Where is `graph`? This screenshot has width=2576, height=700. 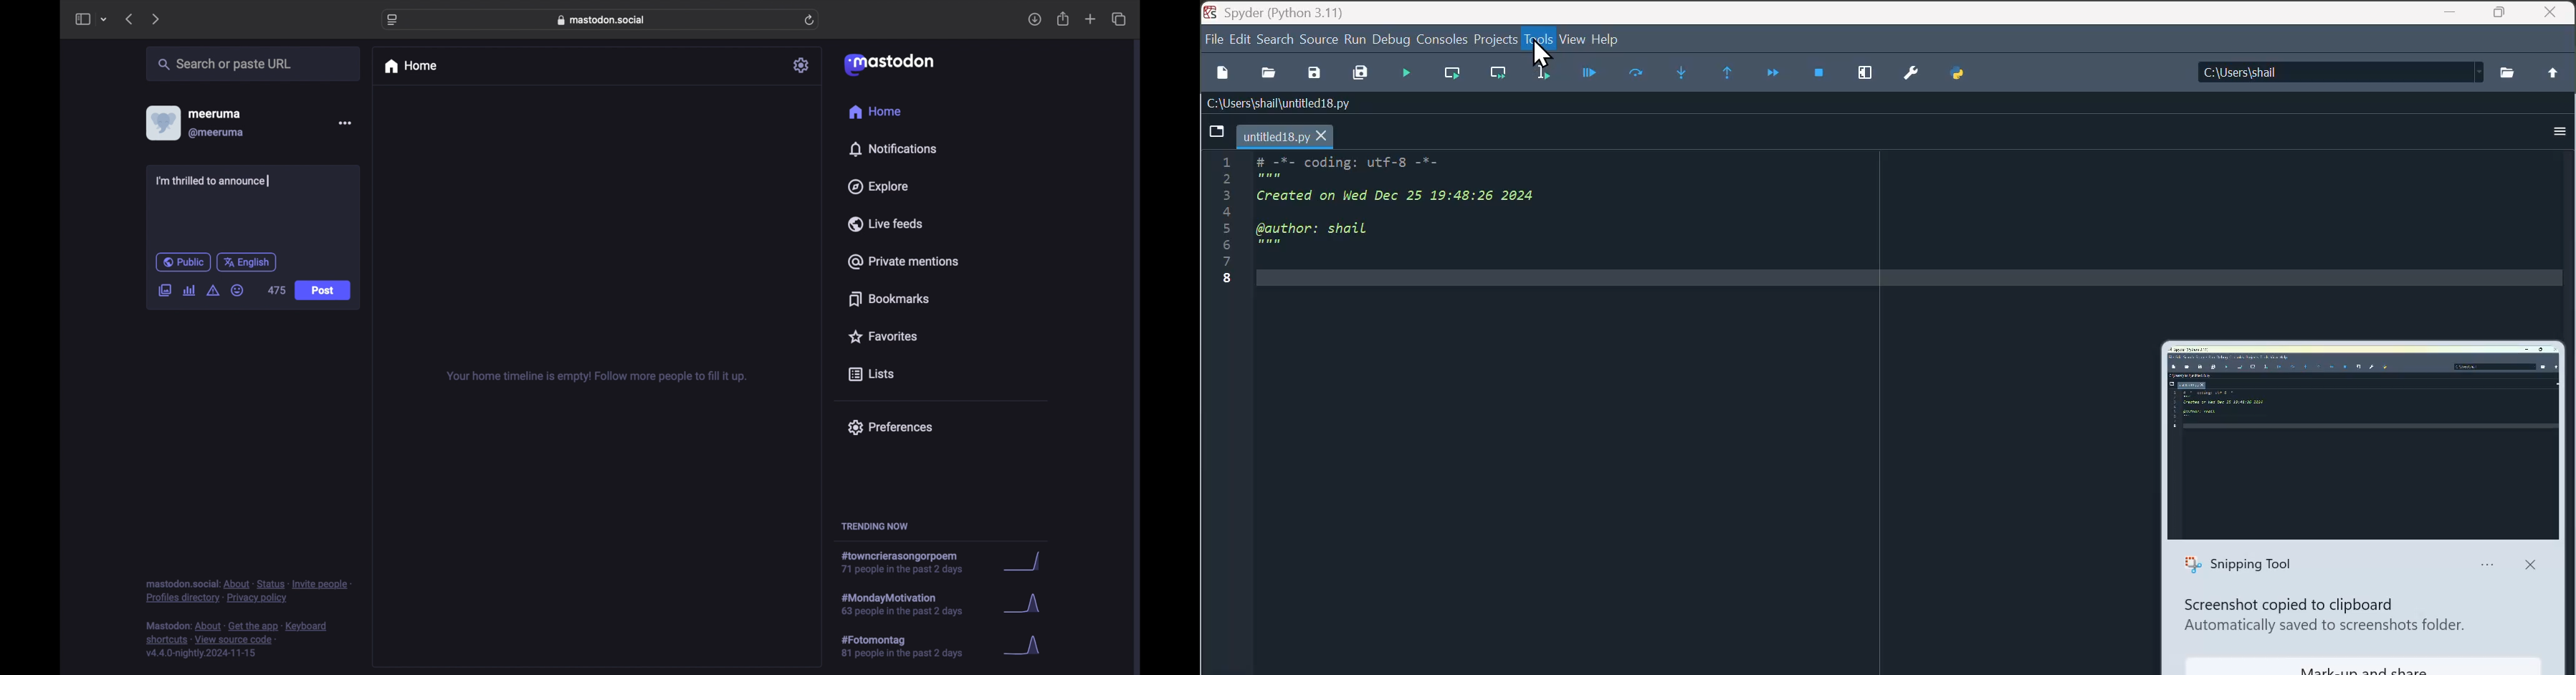 graph is located at coordinates (1026, 605).